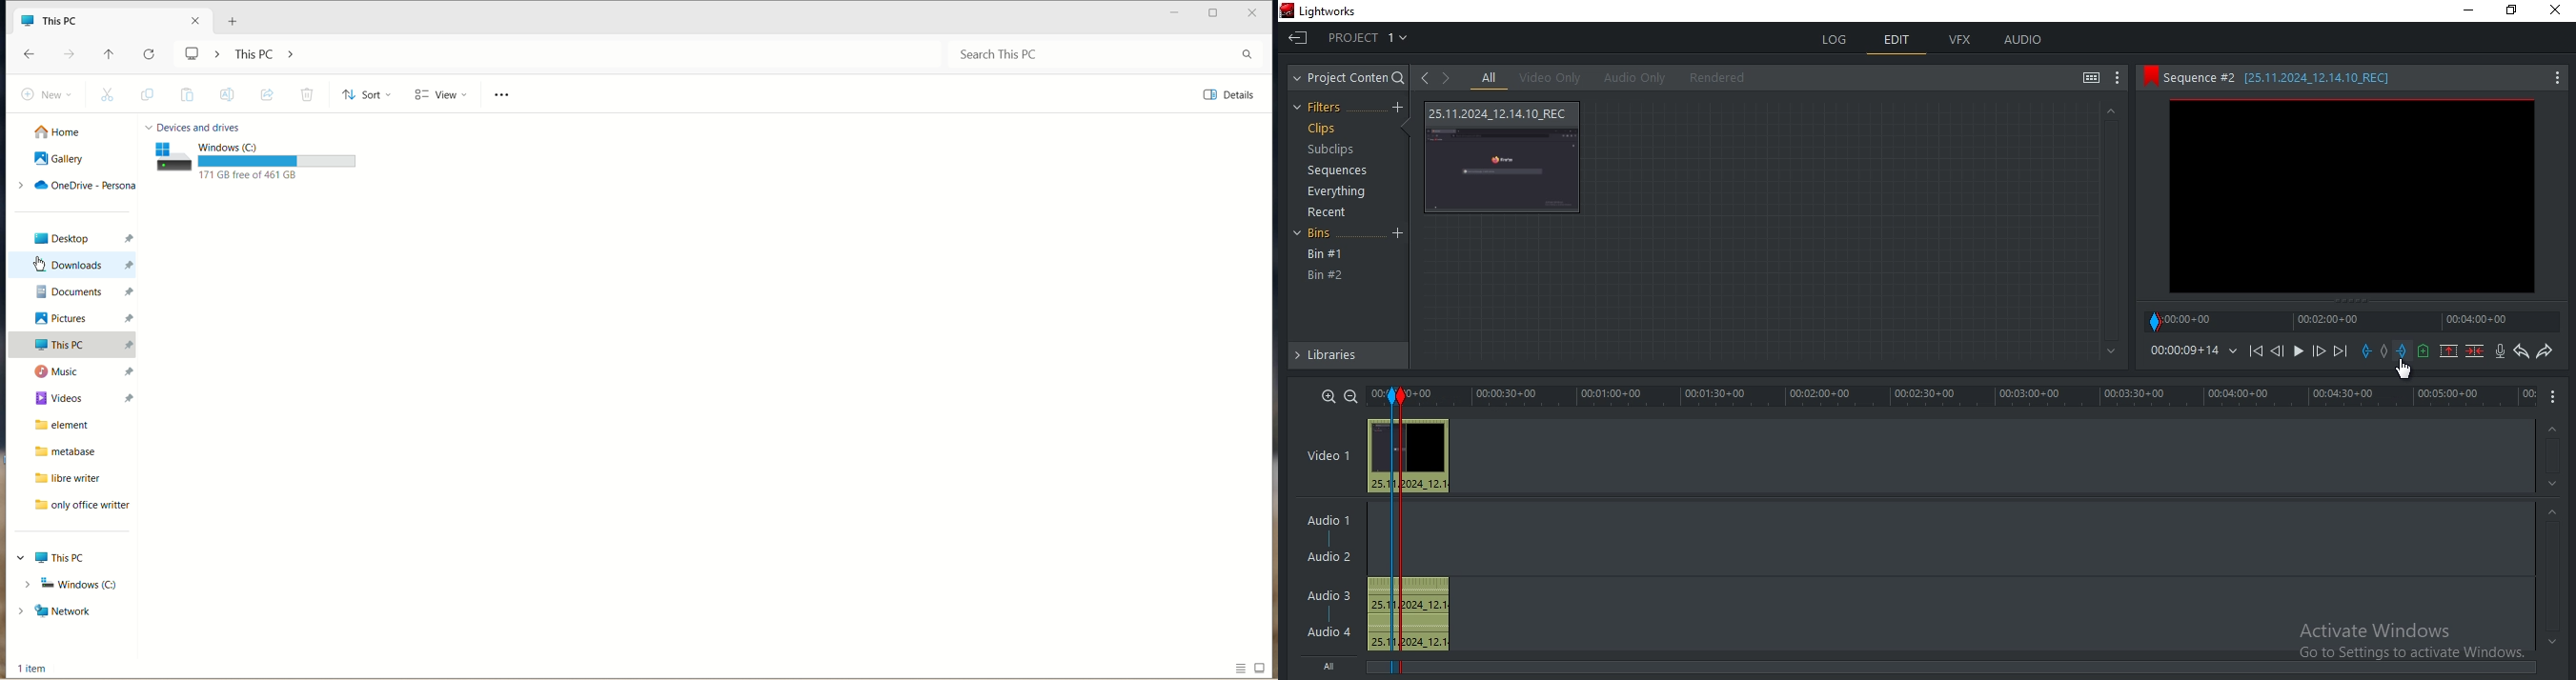 The image size is (2576, 700). I want to click on More Options, so click(2558, 76).